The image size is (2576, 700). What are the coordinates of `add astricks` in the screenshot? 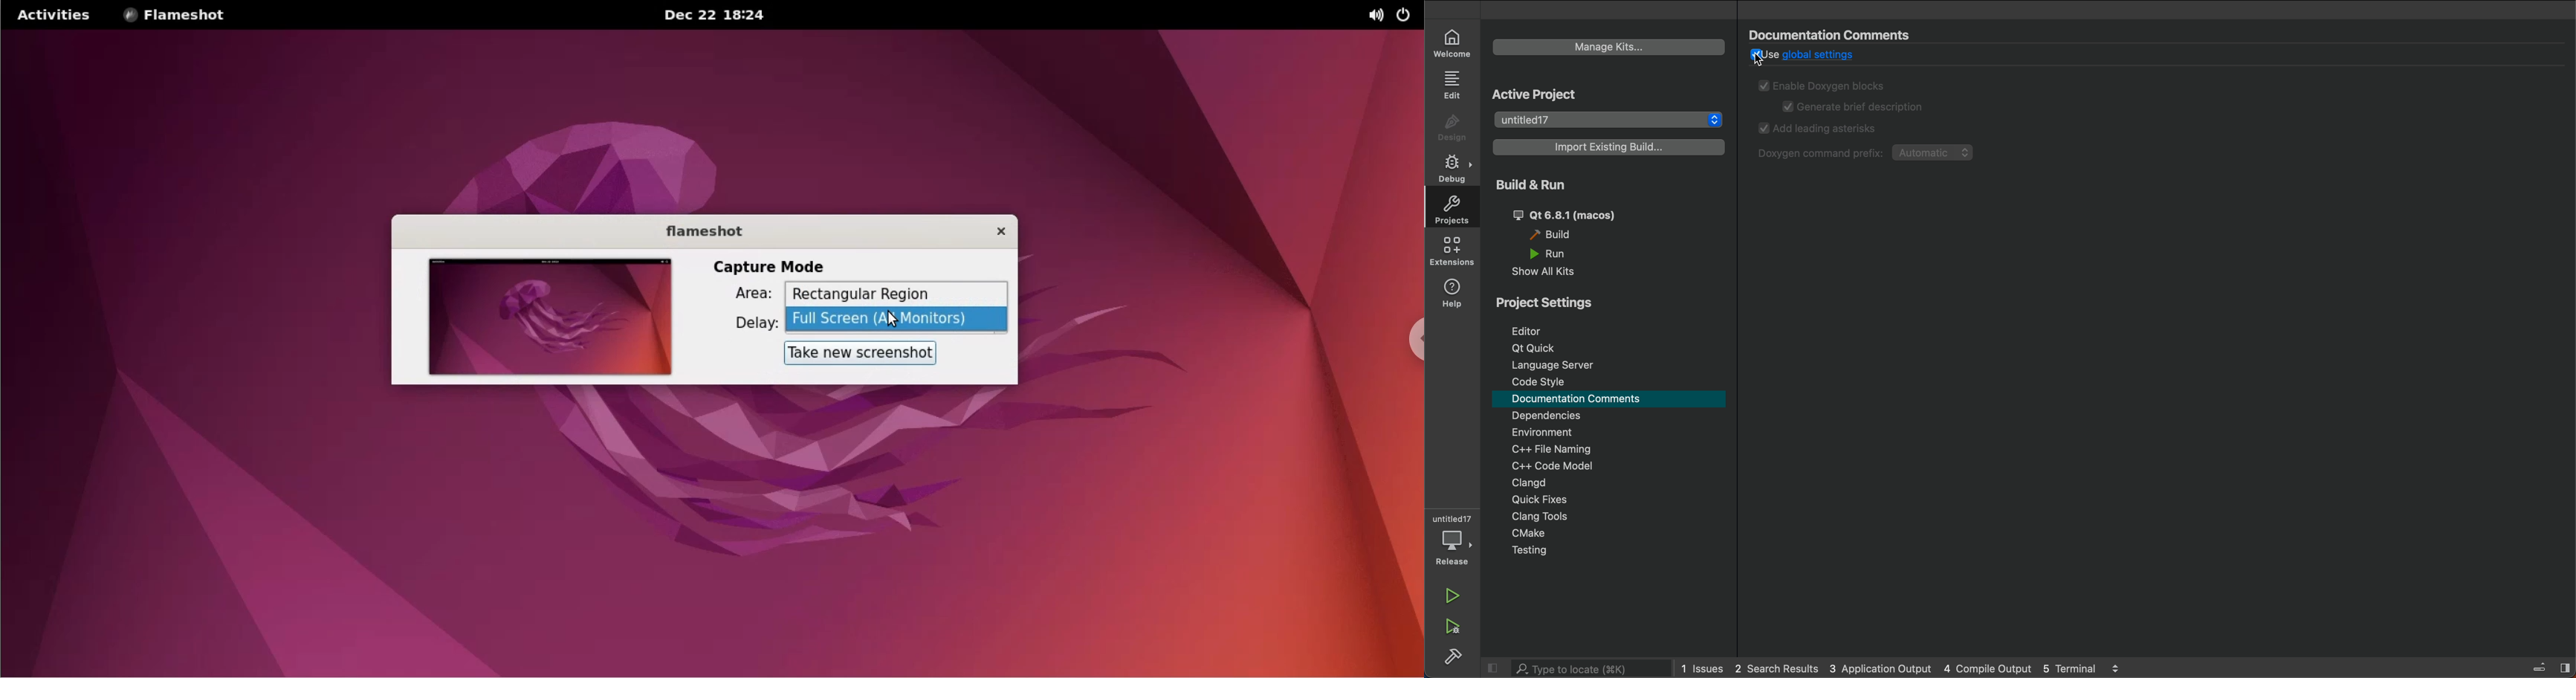 It's located at (1819, 131).